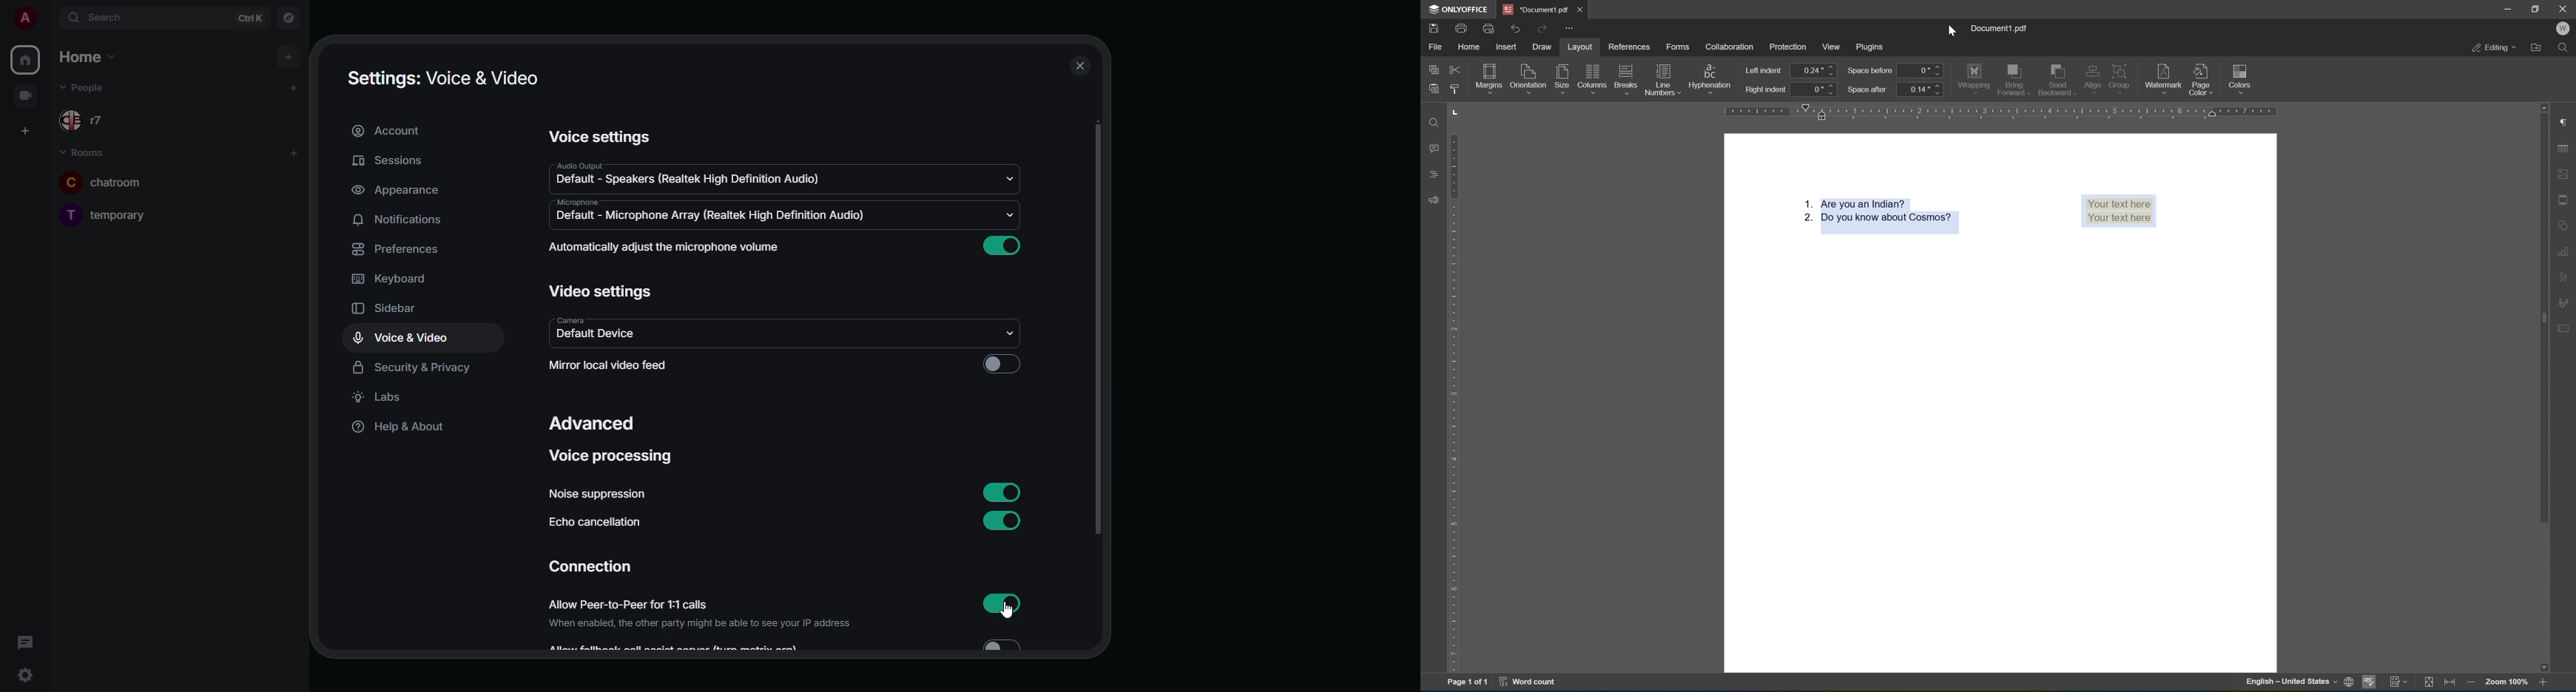  What do you see at coordinates (380, 398) in the screenshot?
I see `labs` at bounding box center [380, 398].